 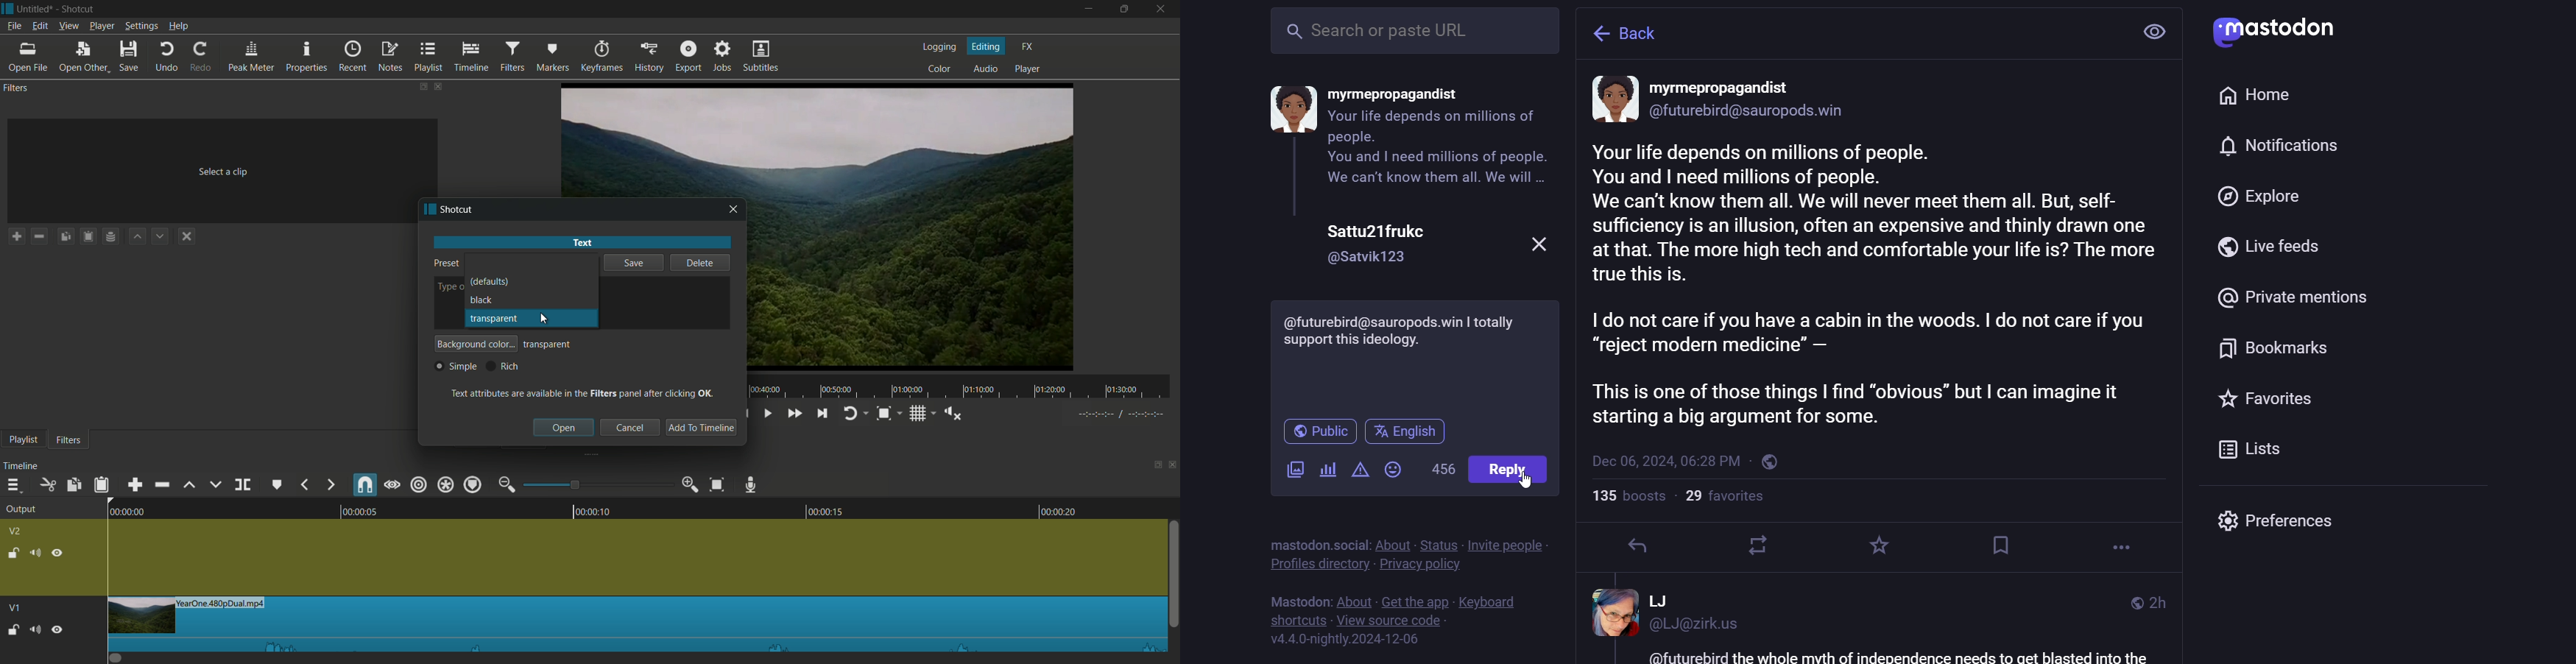 What do you see at coordinates (23, 439) in the screenshot?
I see `playlist` at bounding box center [23, 439].